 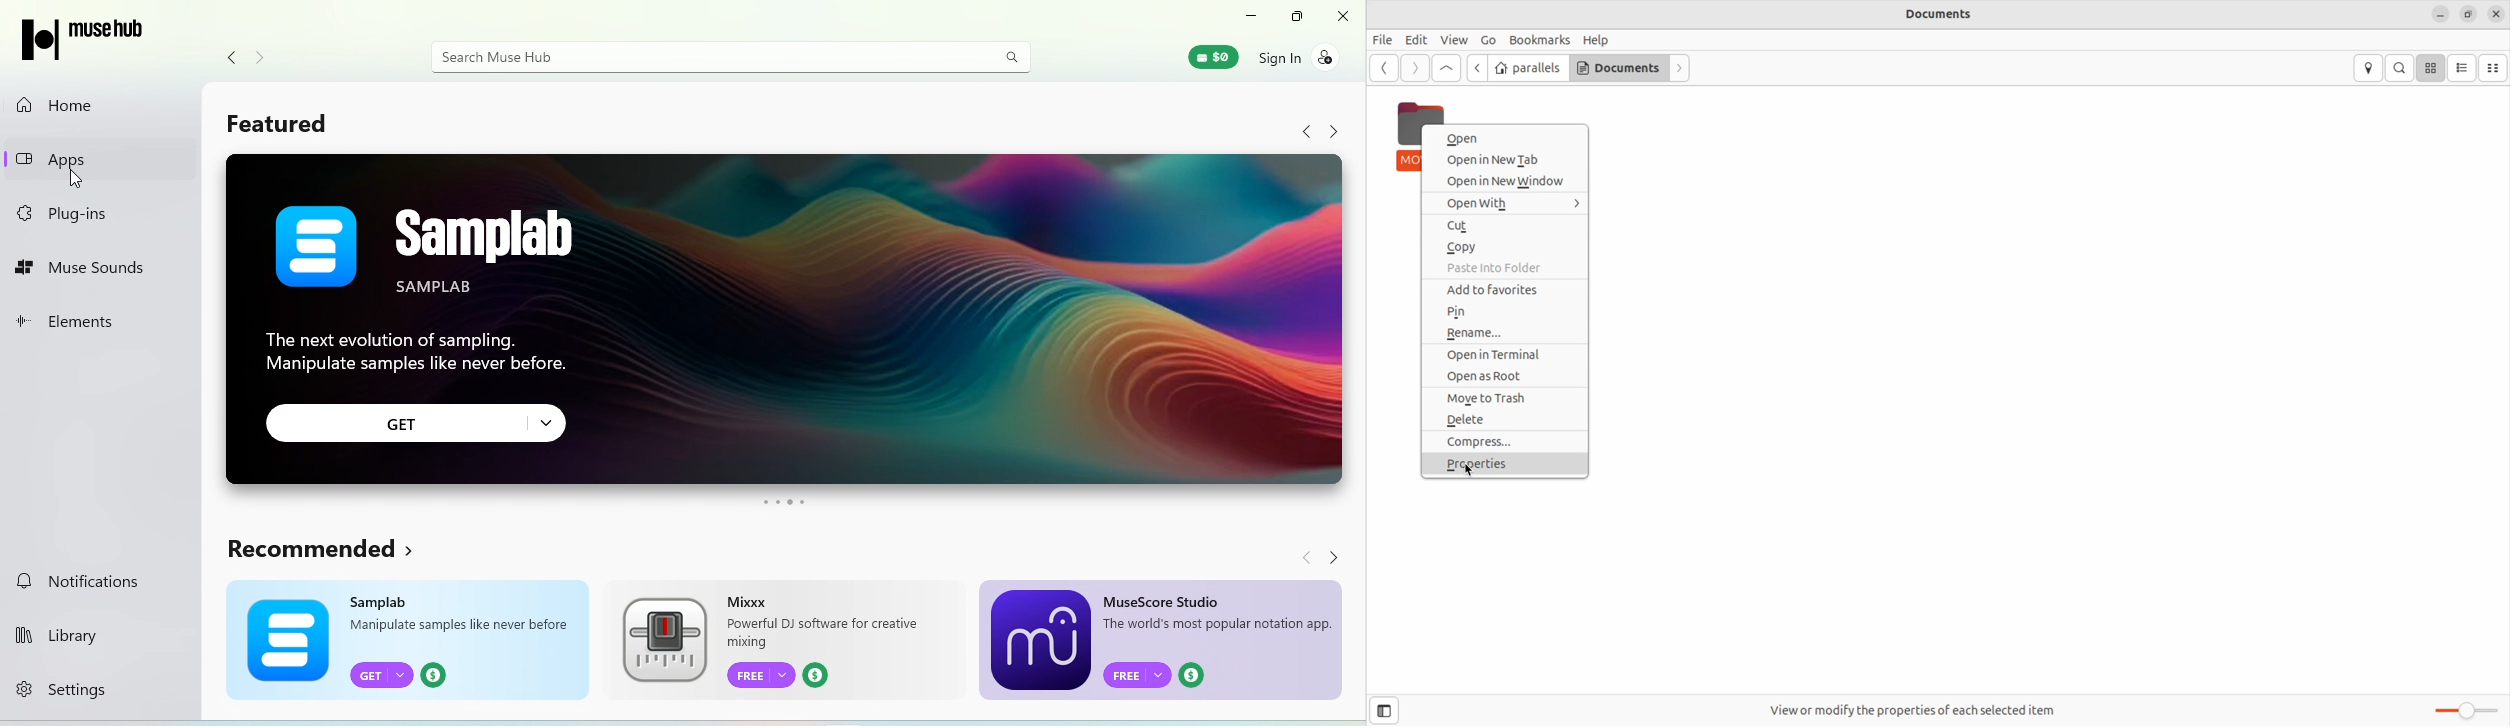 I want to click on Properties, so click(x=1509, y=467).